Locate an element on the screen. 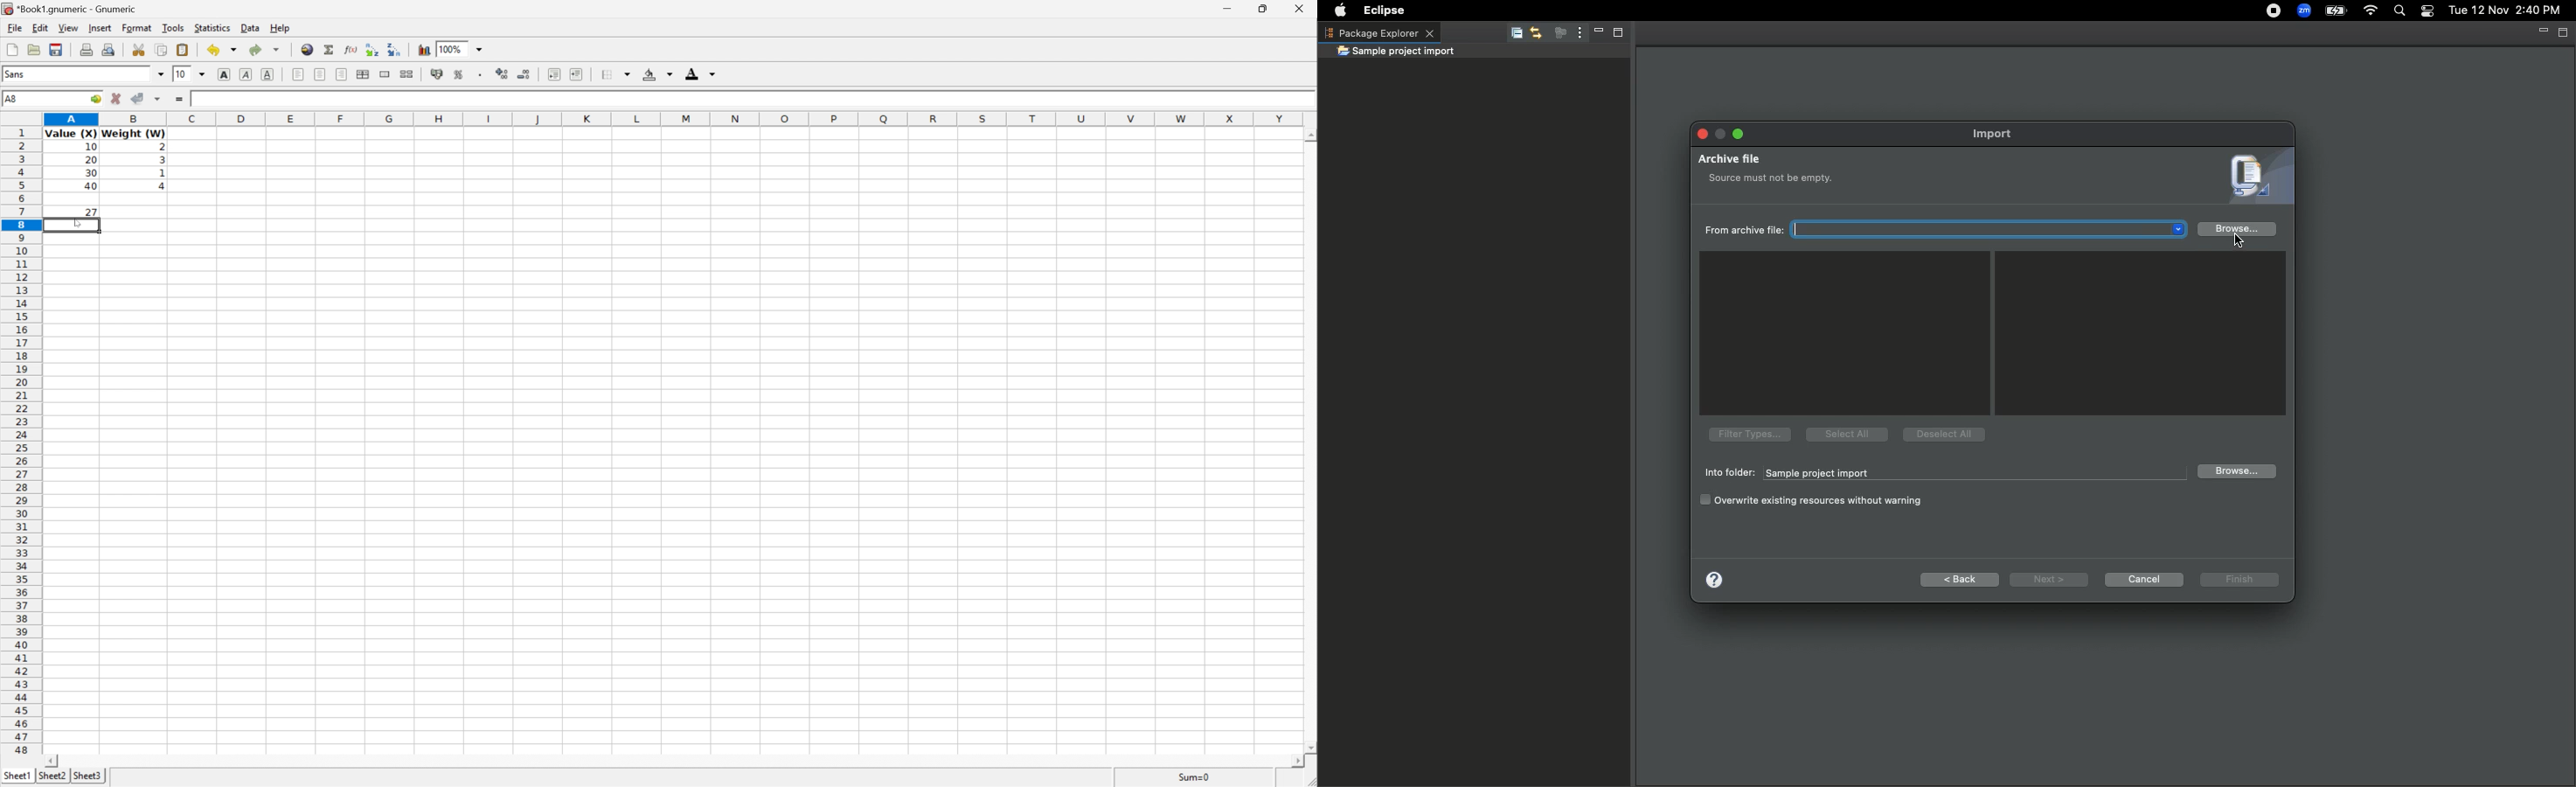 This screenshot has width=2576, height=812. Sum = 0 is located at coordinates (1195, 776).